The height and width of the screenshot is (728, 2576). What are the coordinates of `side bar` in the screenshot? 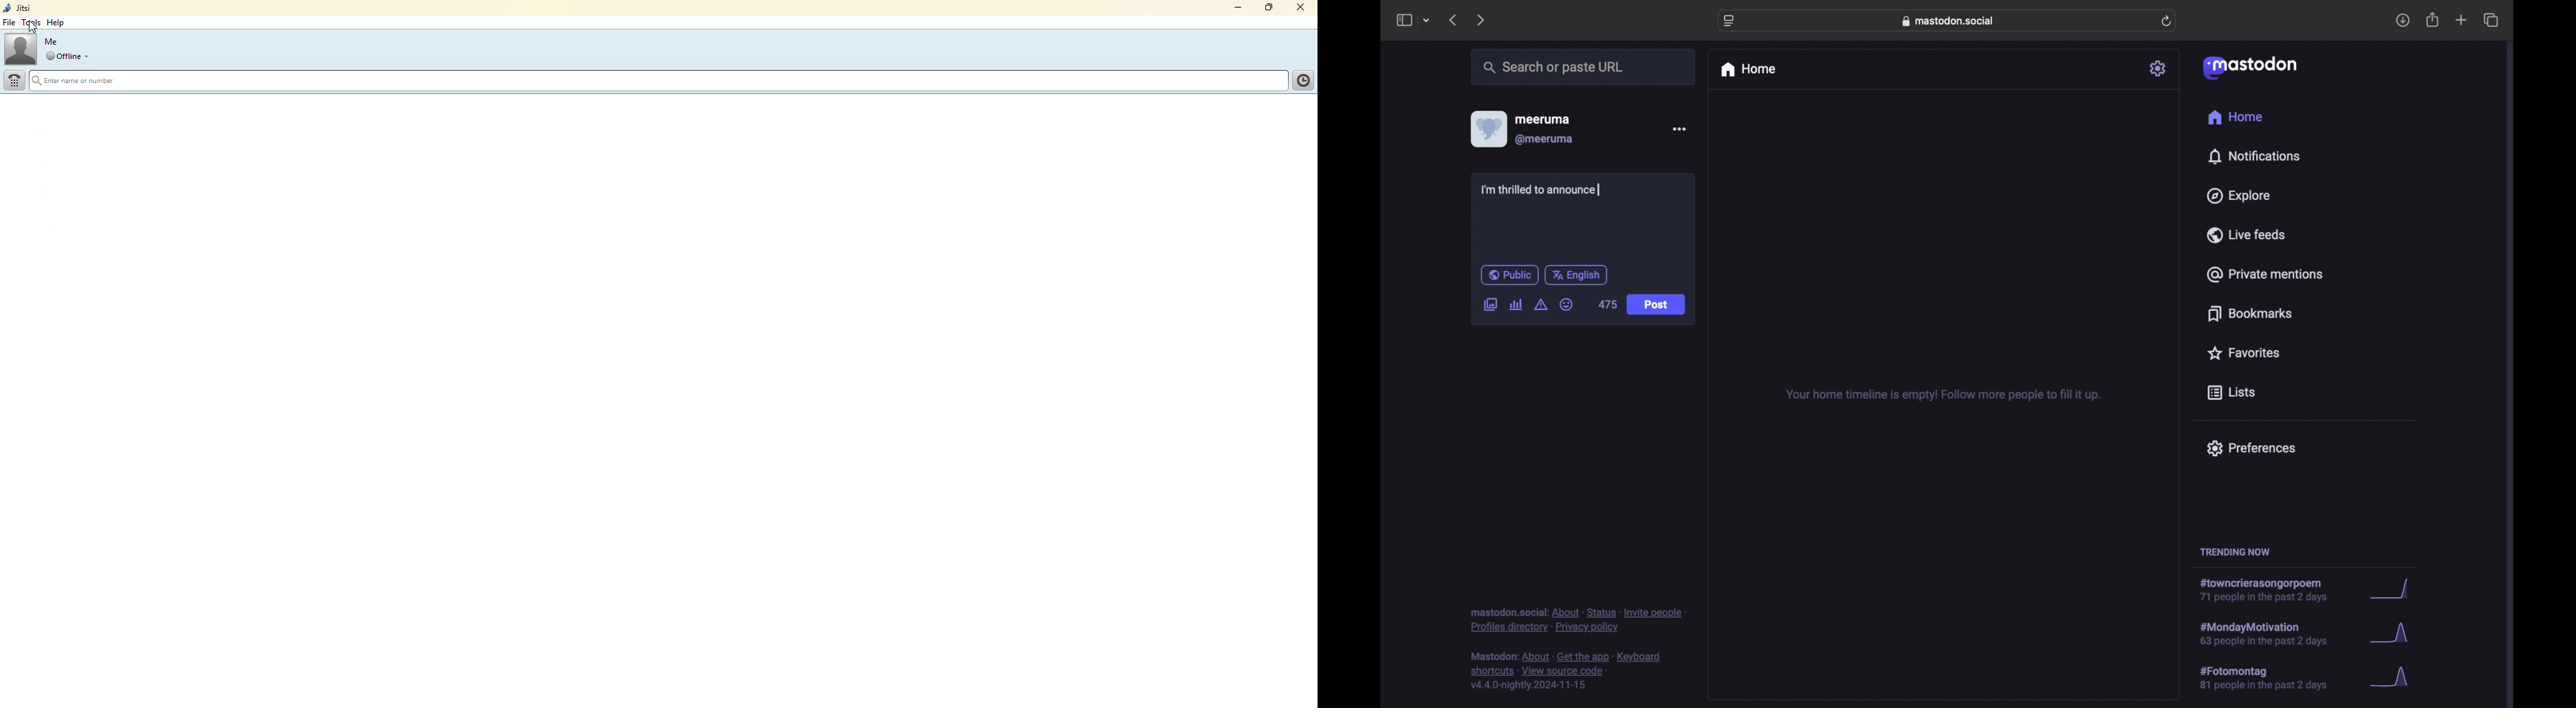 It's located at (1403, 20).